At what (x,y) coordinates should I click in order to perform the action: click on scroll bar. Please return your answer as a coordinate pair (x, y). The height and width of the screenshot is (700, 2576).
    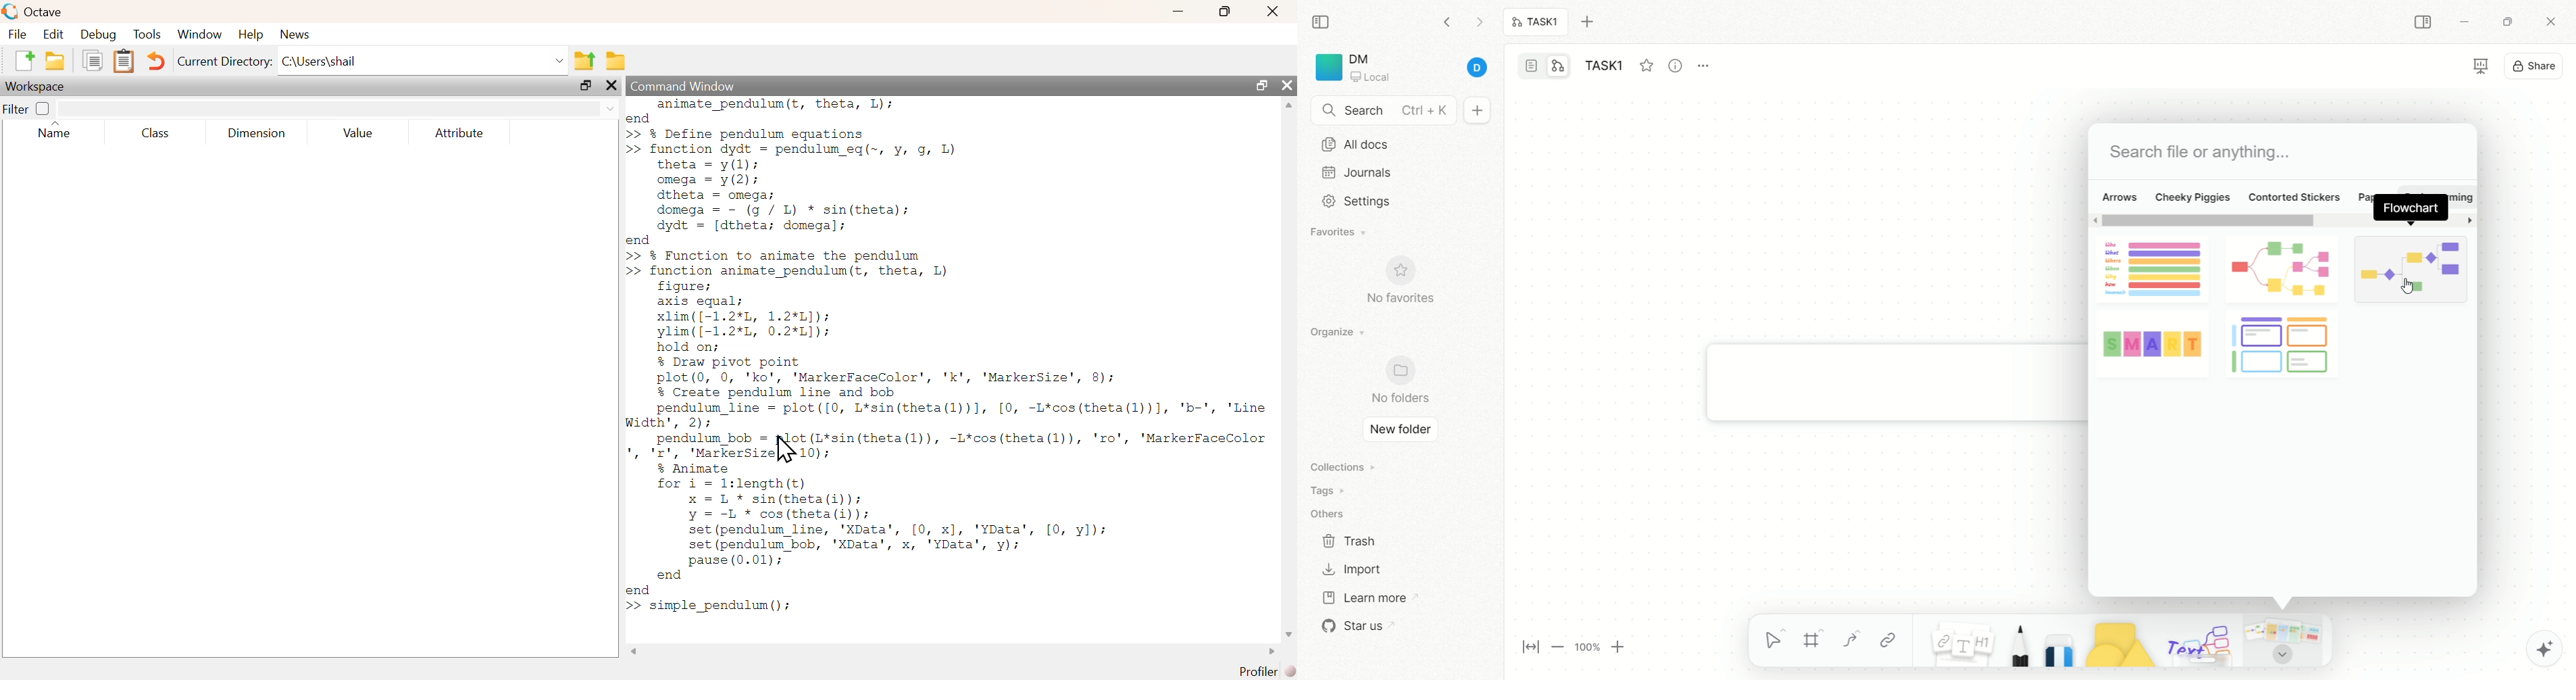
    Looking at the image, I should click on (2283, 222).